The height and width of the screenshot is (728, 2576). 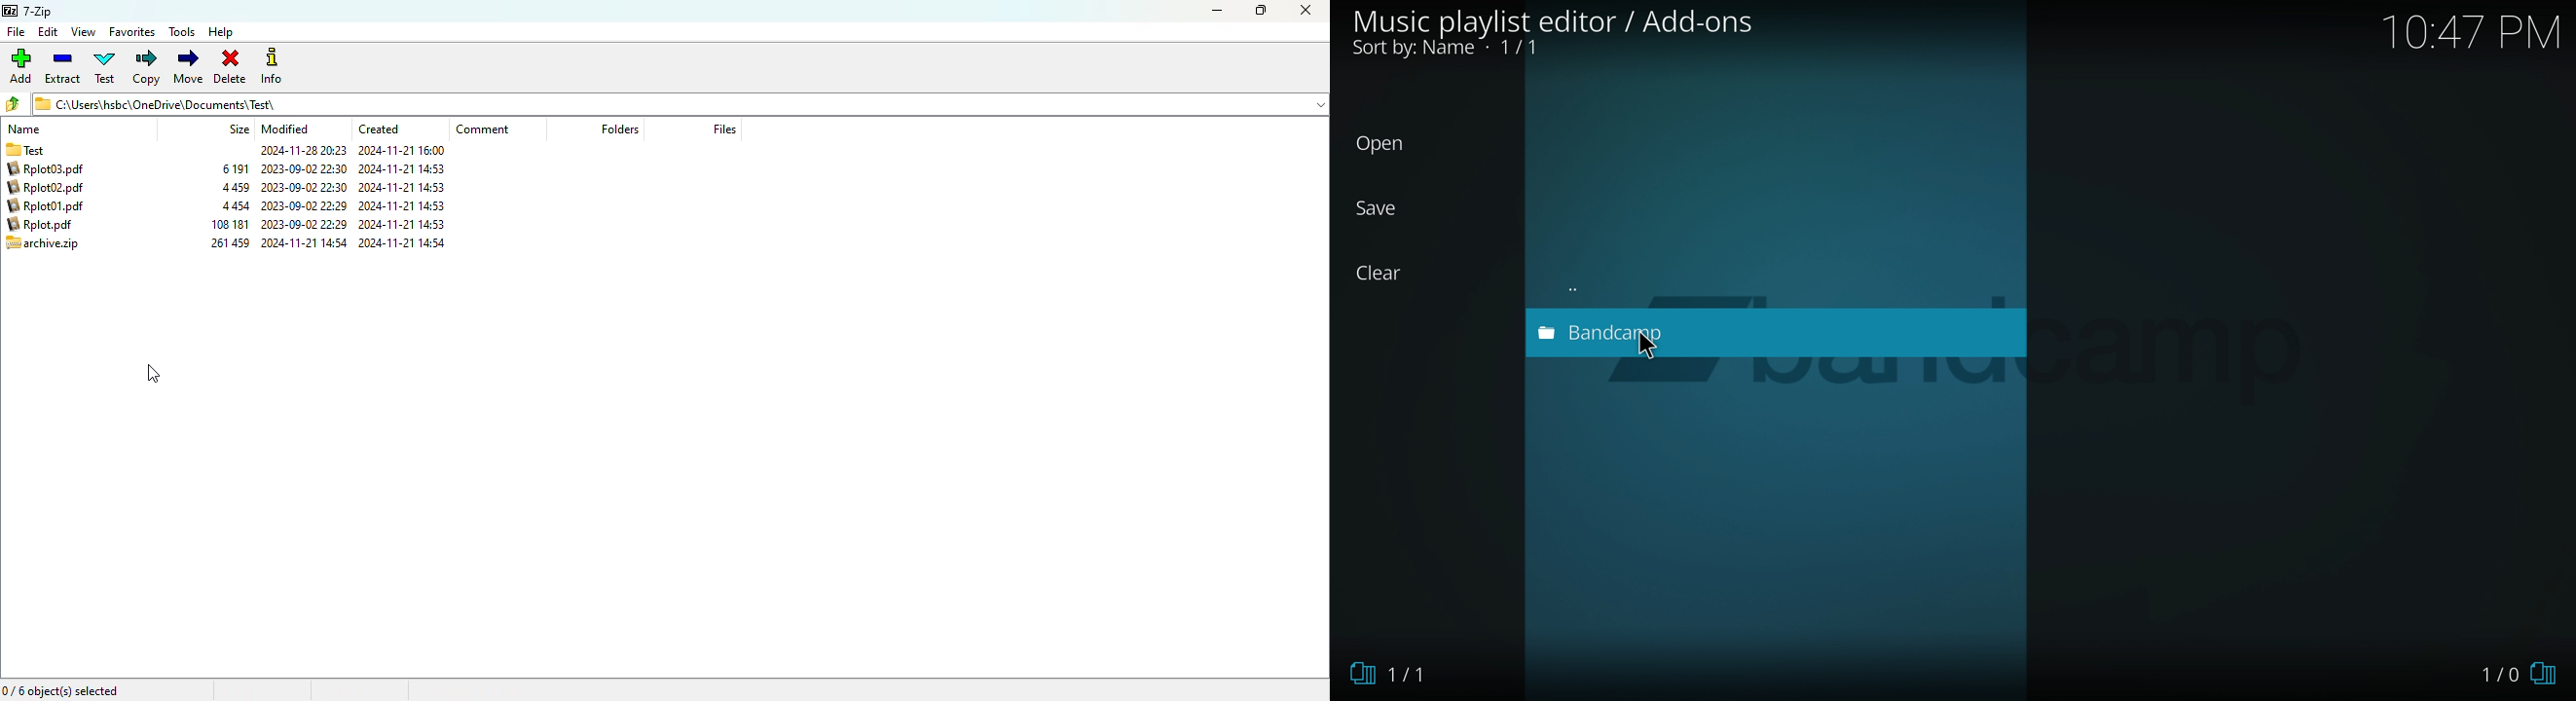 What do you see at coordinates (306, 168) in the screenshot?
I see `2024-11-21 14:54` at bounding box center [306, 168].